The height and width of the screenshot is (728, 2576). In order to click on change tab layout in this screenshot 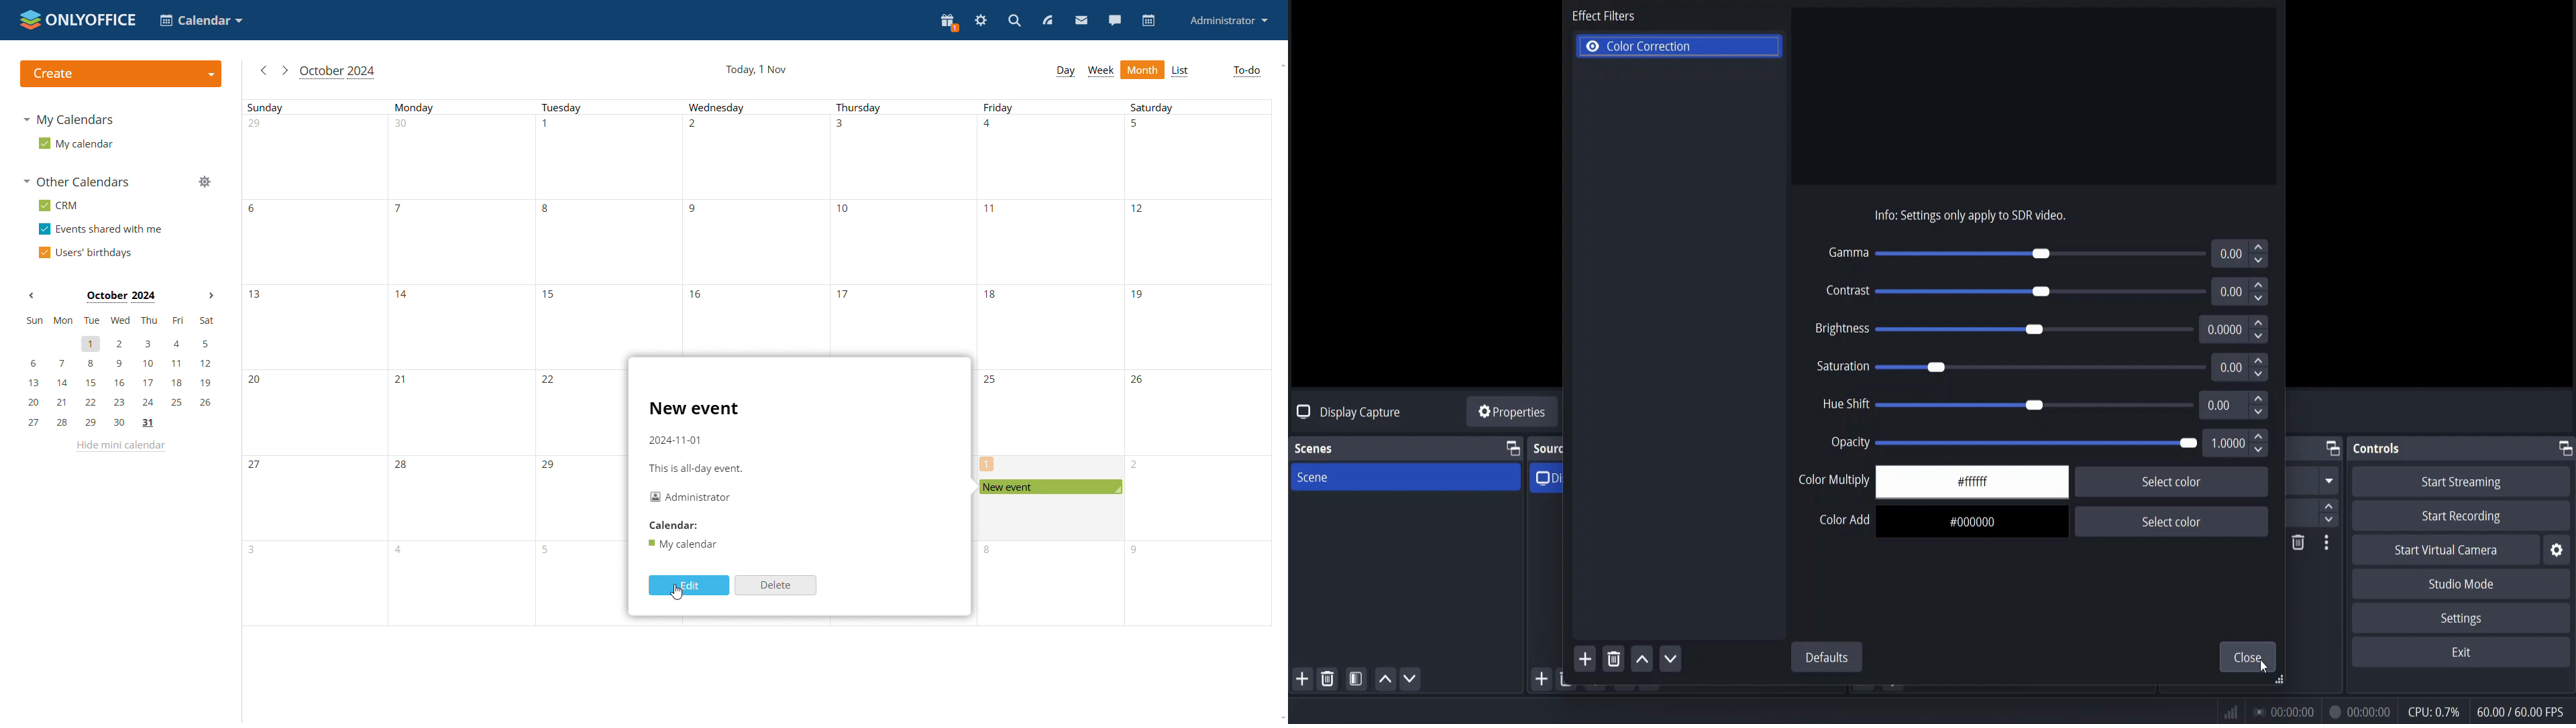, I will do `click(2563, 448)`.